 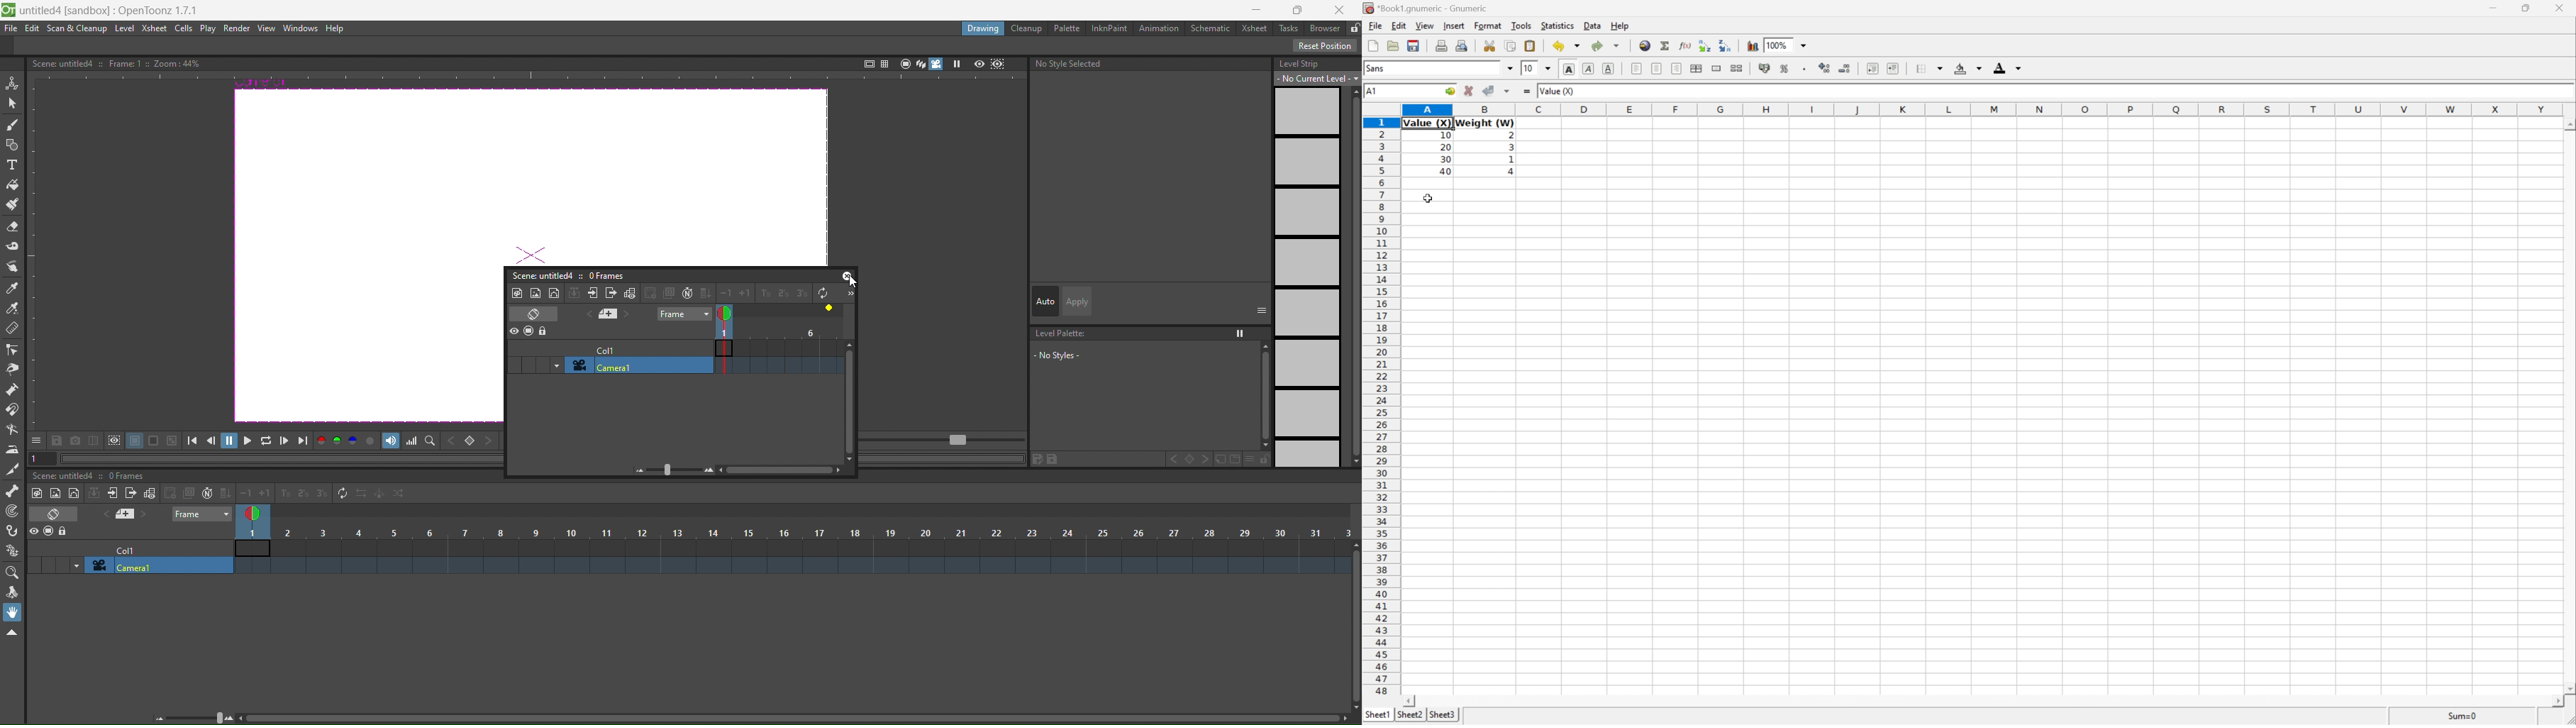 What do you see at coordinates (1507, 92) in the screenshot?
I see `Accept changes in multiple cells` at bounding box center [1507, 92].